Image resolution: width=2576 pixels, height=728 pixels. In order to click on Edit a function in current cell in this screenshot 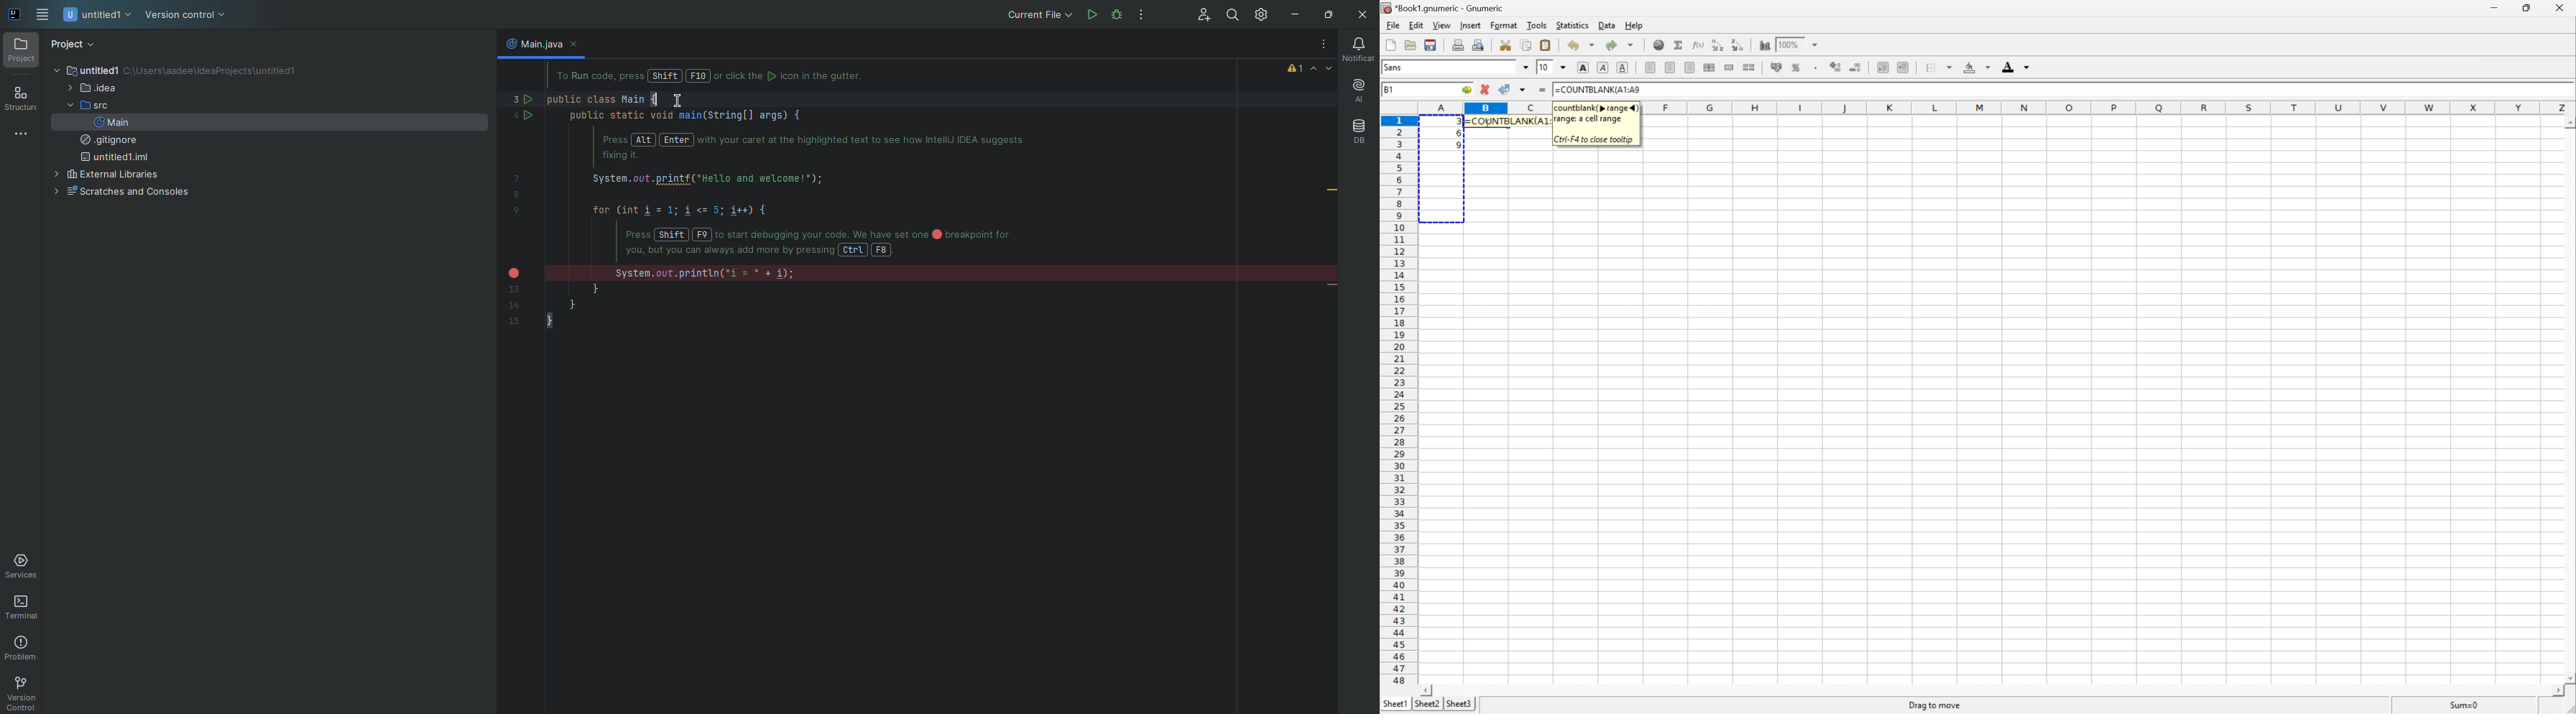, I will do `click(1697, 44)`.